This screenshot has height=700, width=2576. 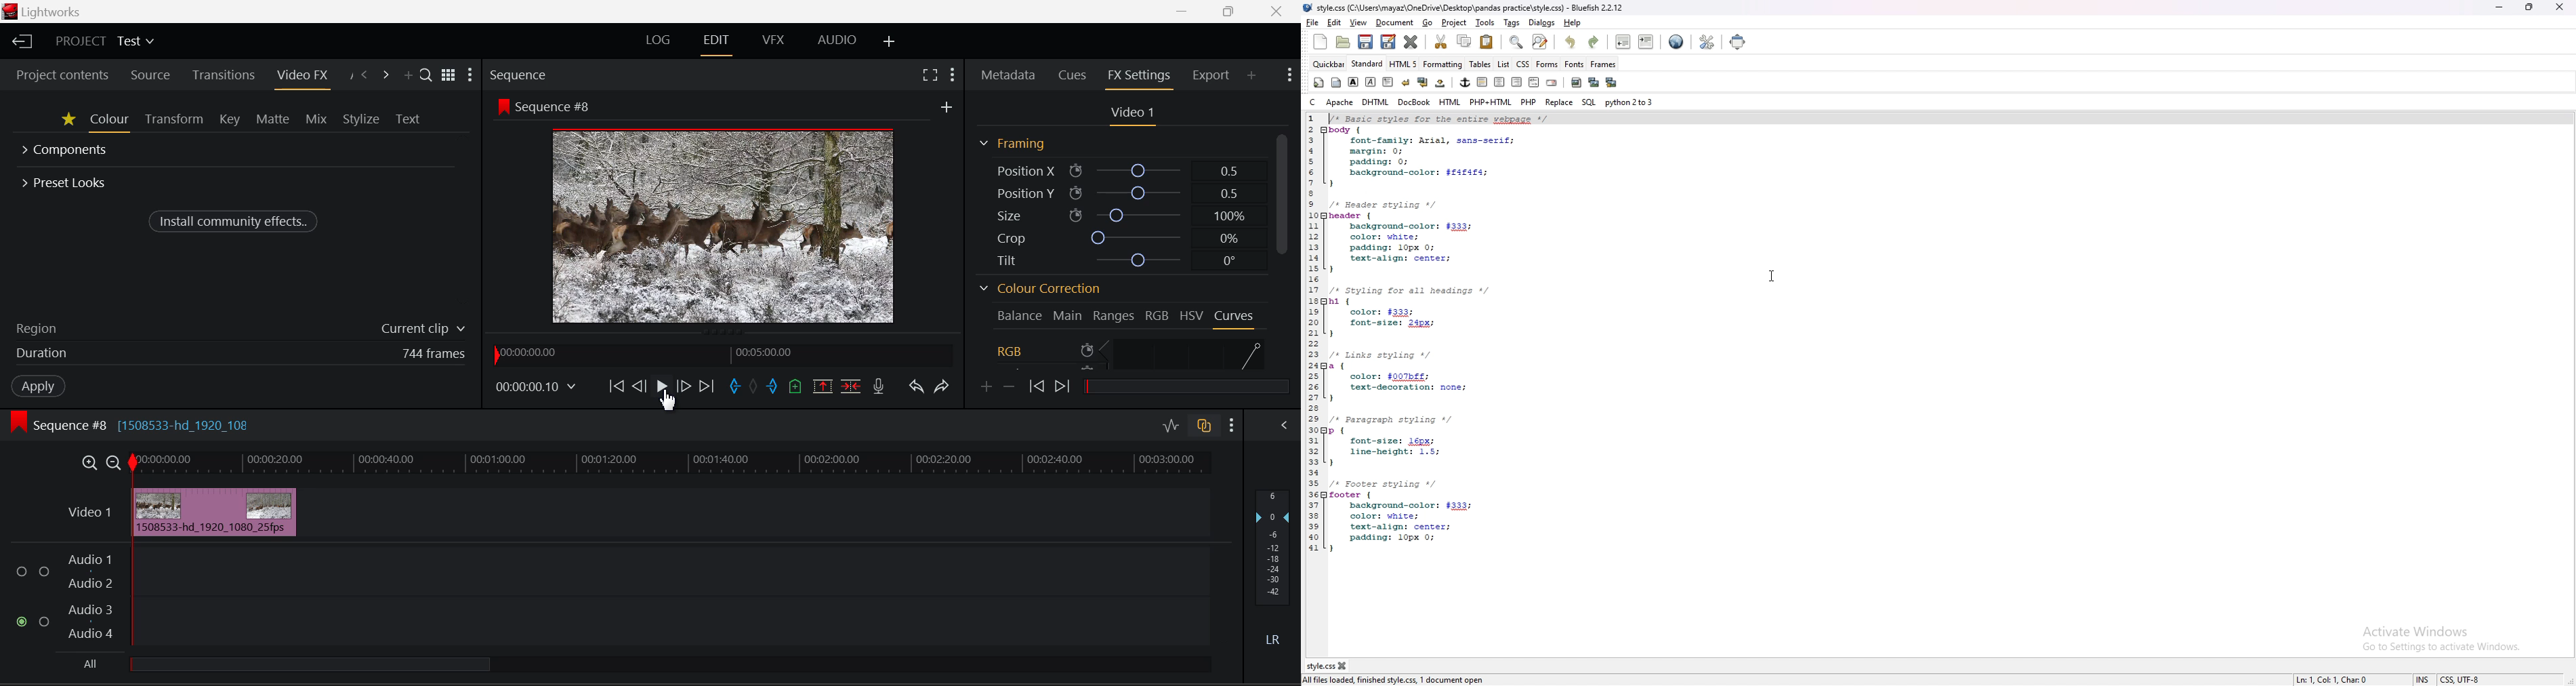 I want to click on Project Title, so click(x=104, y=42).